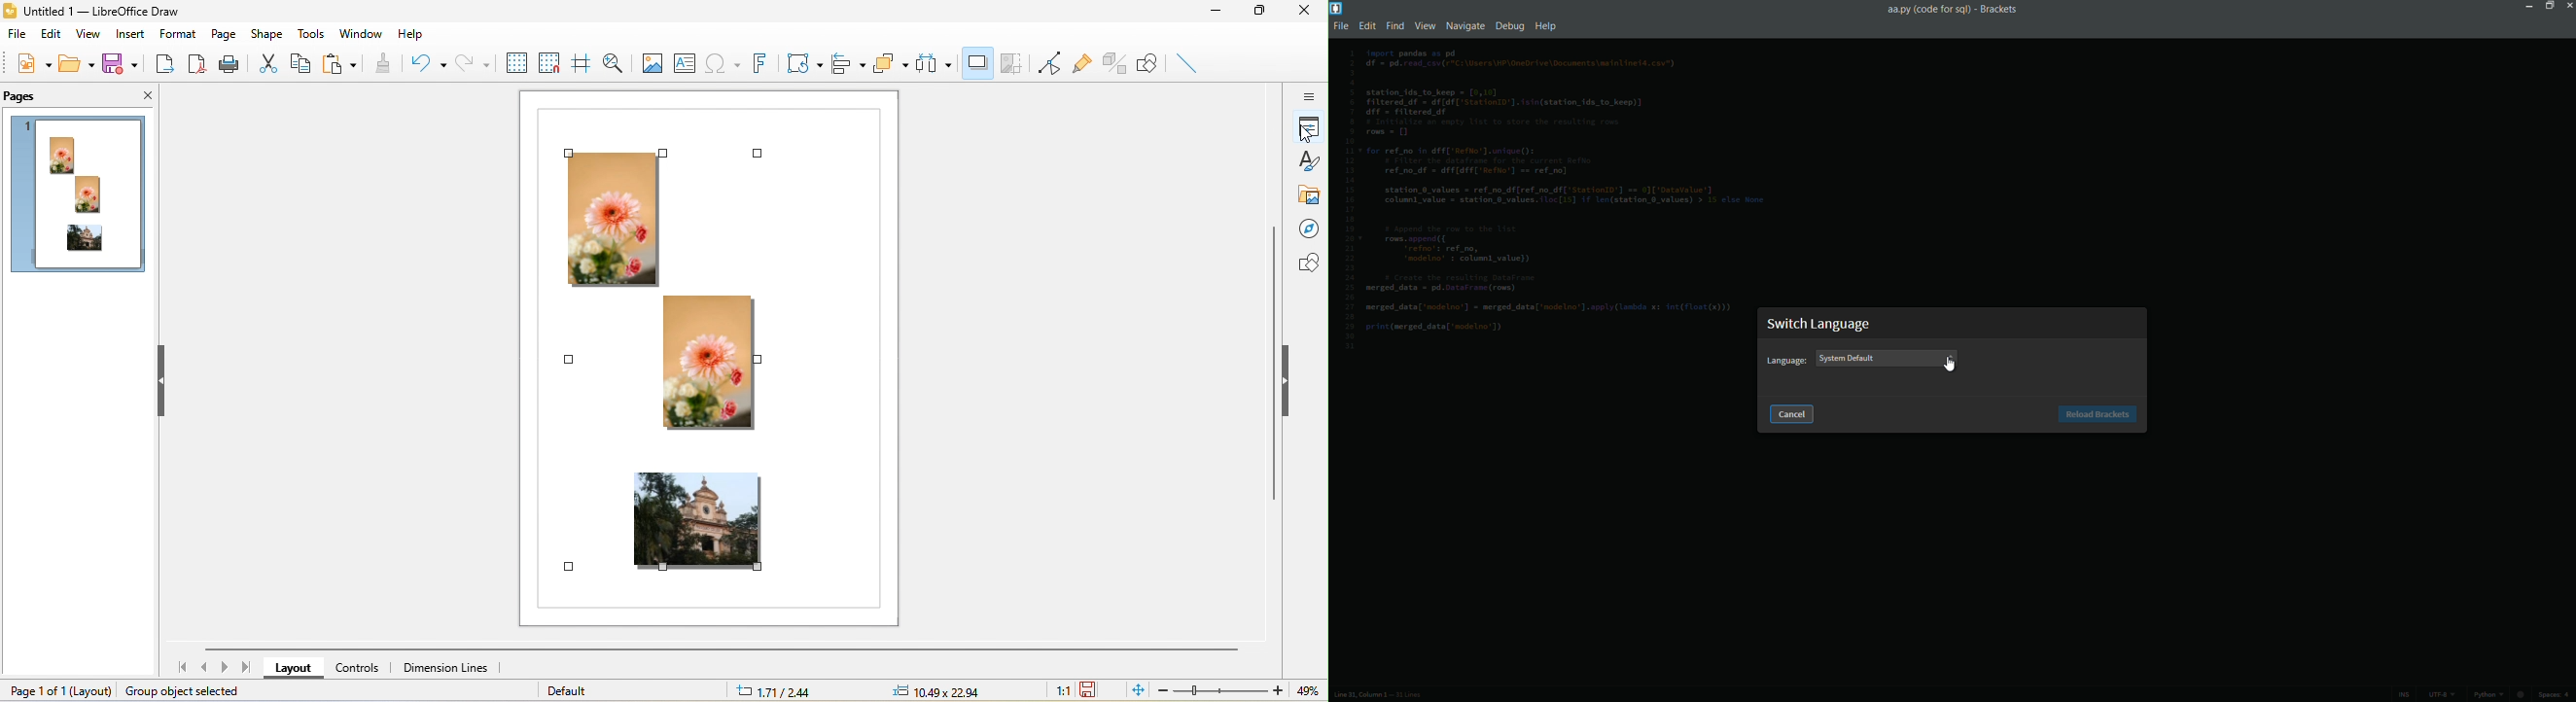 The width and height of the screenshot is (2576, 728). What do you see at coordinates (384, 63) in the screenshot?
I see `clone formatting` at bounding box center [384, 63].